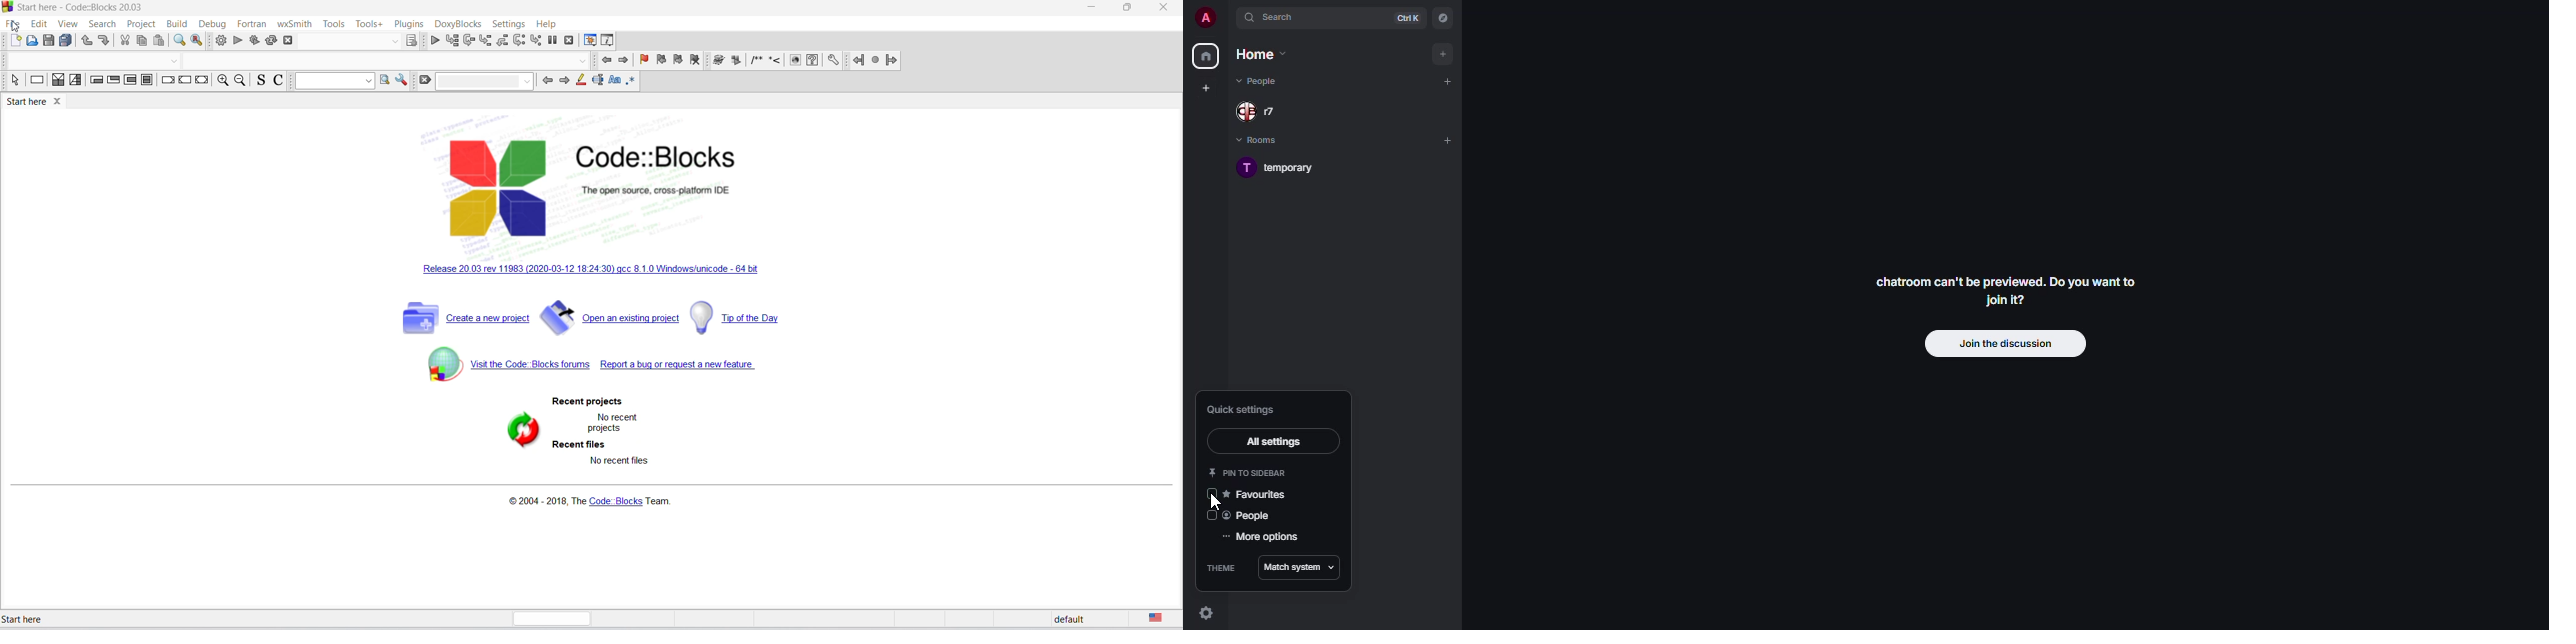  I want to click on decision, so click(39, 81).